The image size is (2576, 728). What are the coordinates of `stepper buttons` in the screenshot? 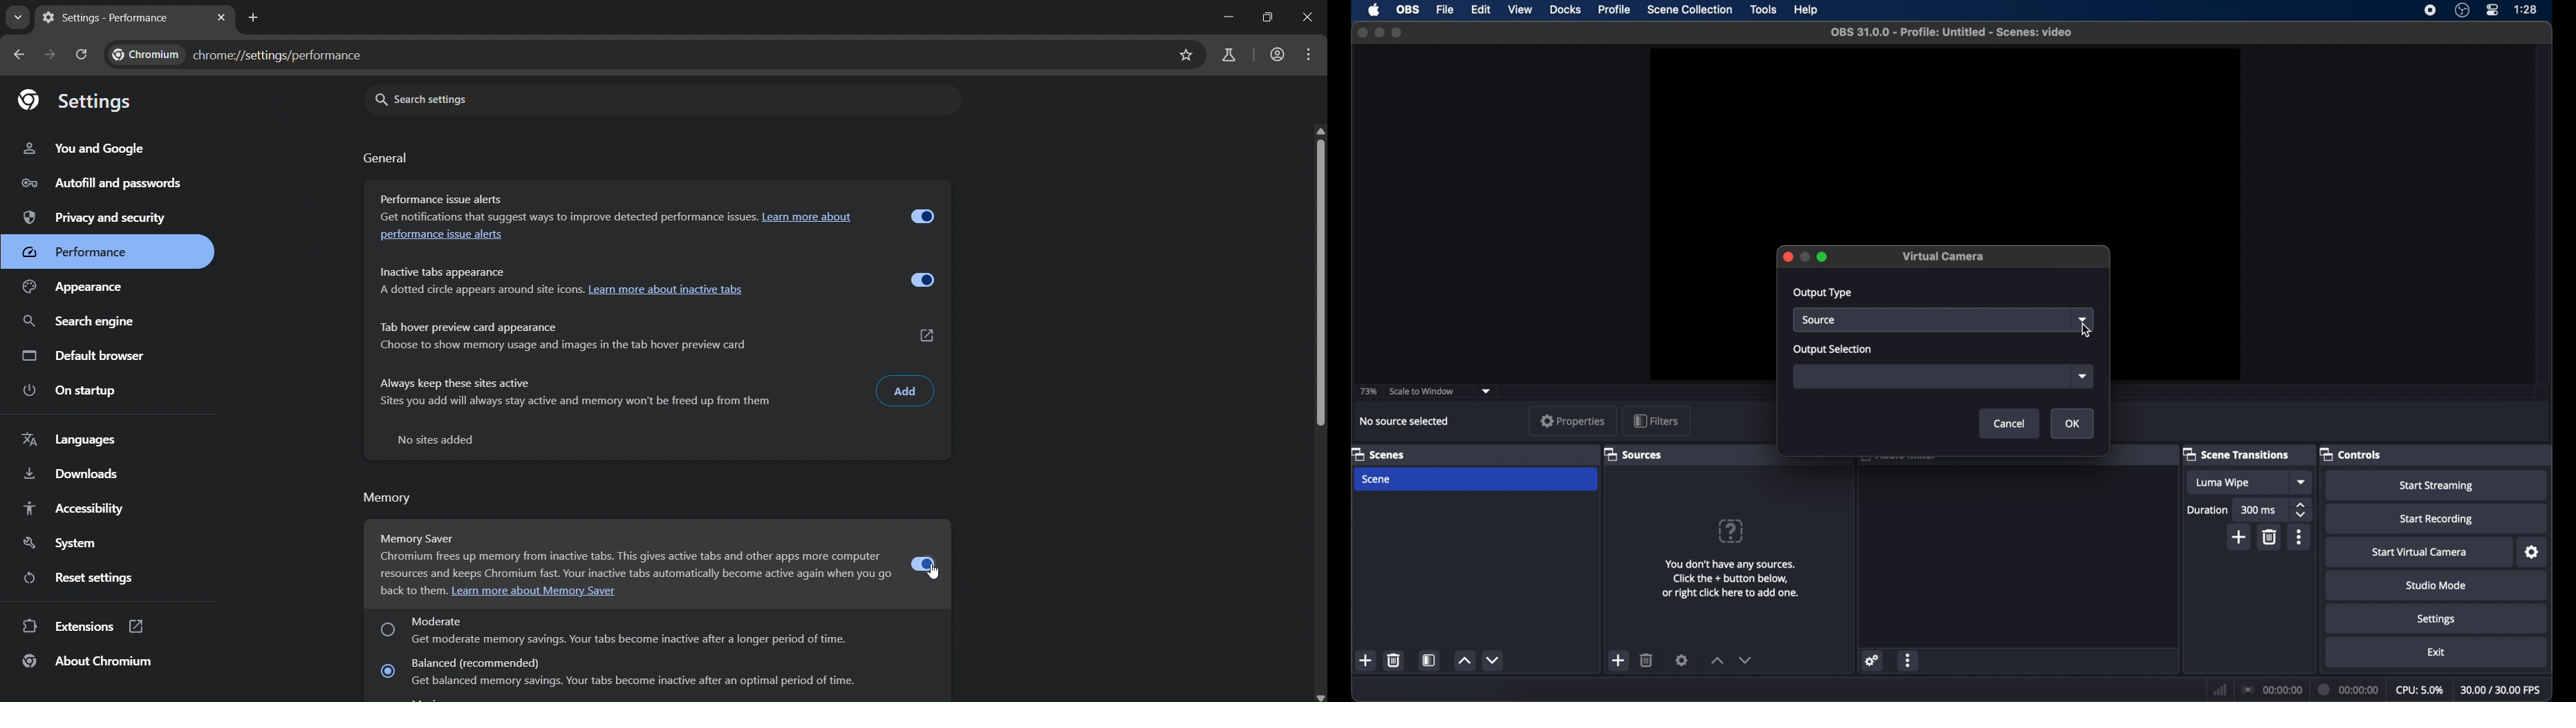 It's located at (2300, 510).